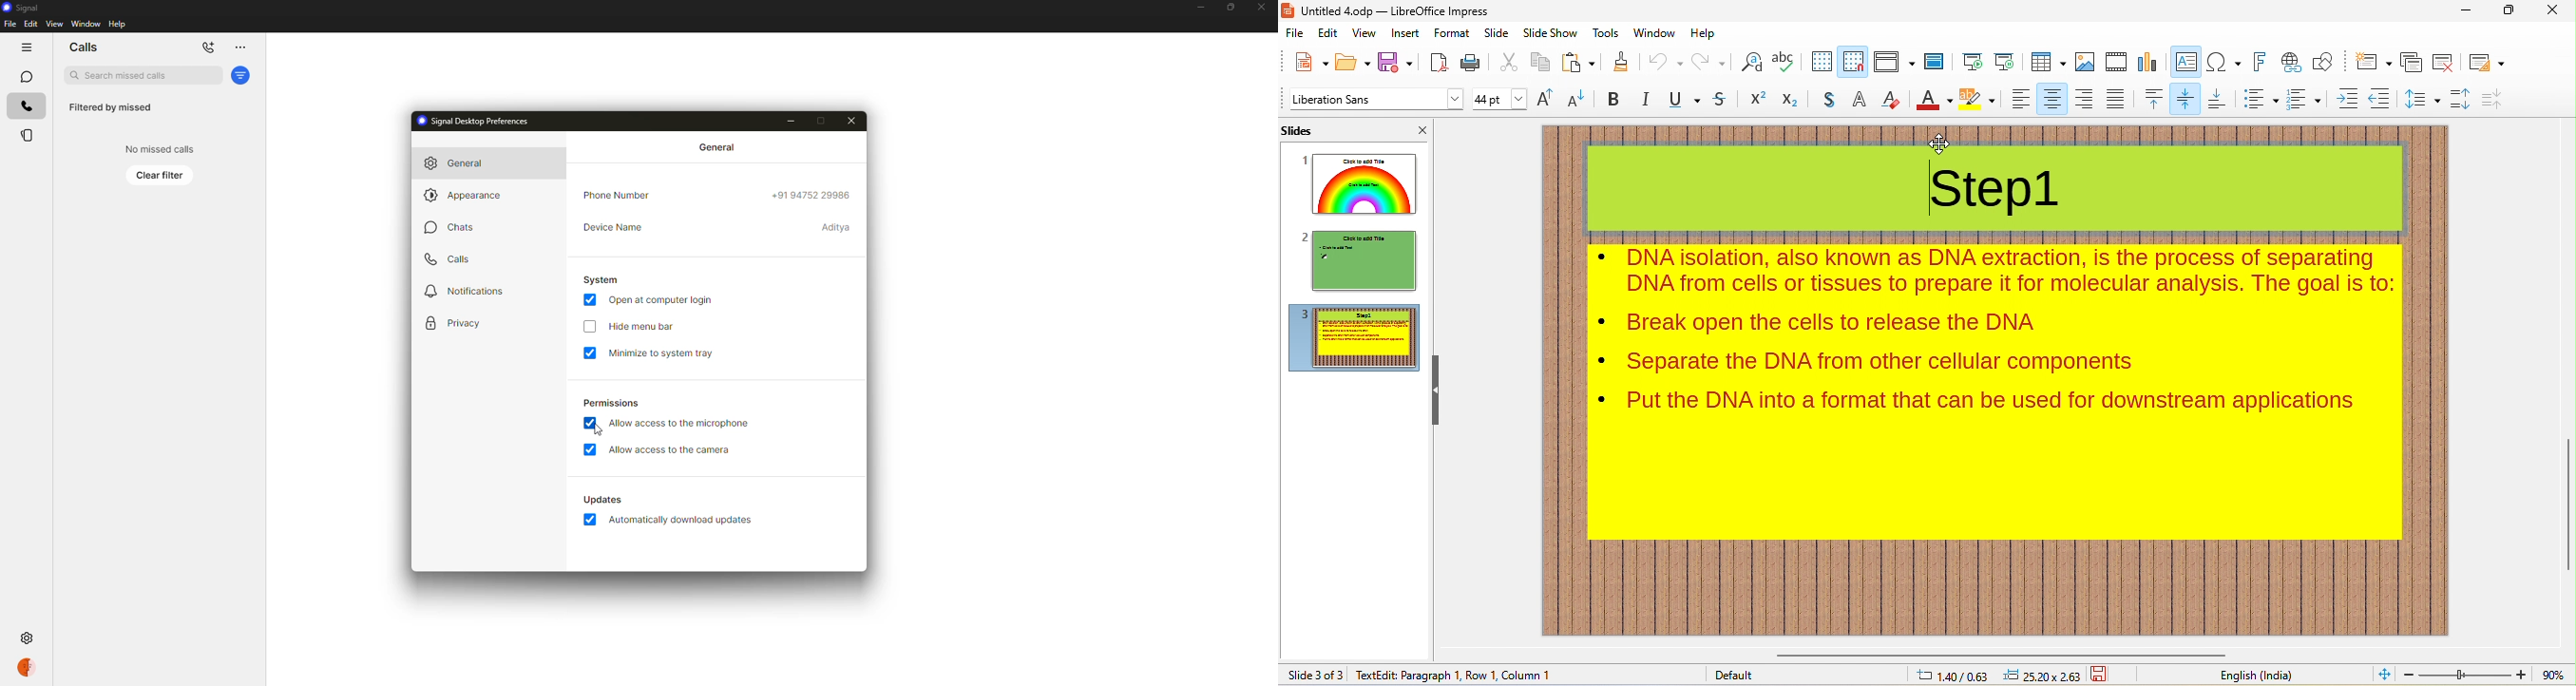 This screenshot has width=2576, height=700. Describe the element at coordinates (1579, 64) in the screenshot. I see `paste` at that location.